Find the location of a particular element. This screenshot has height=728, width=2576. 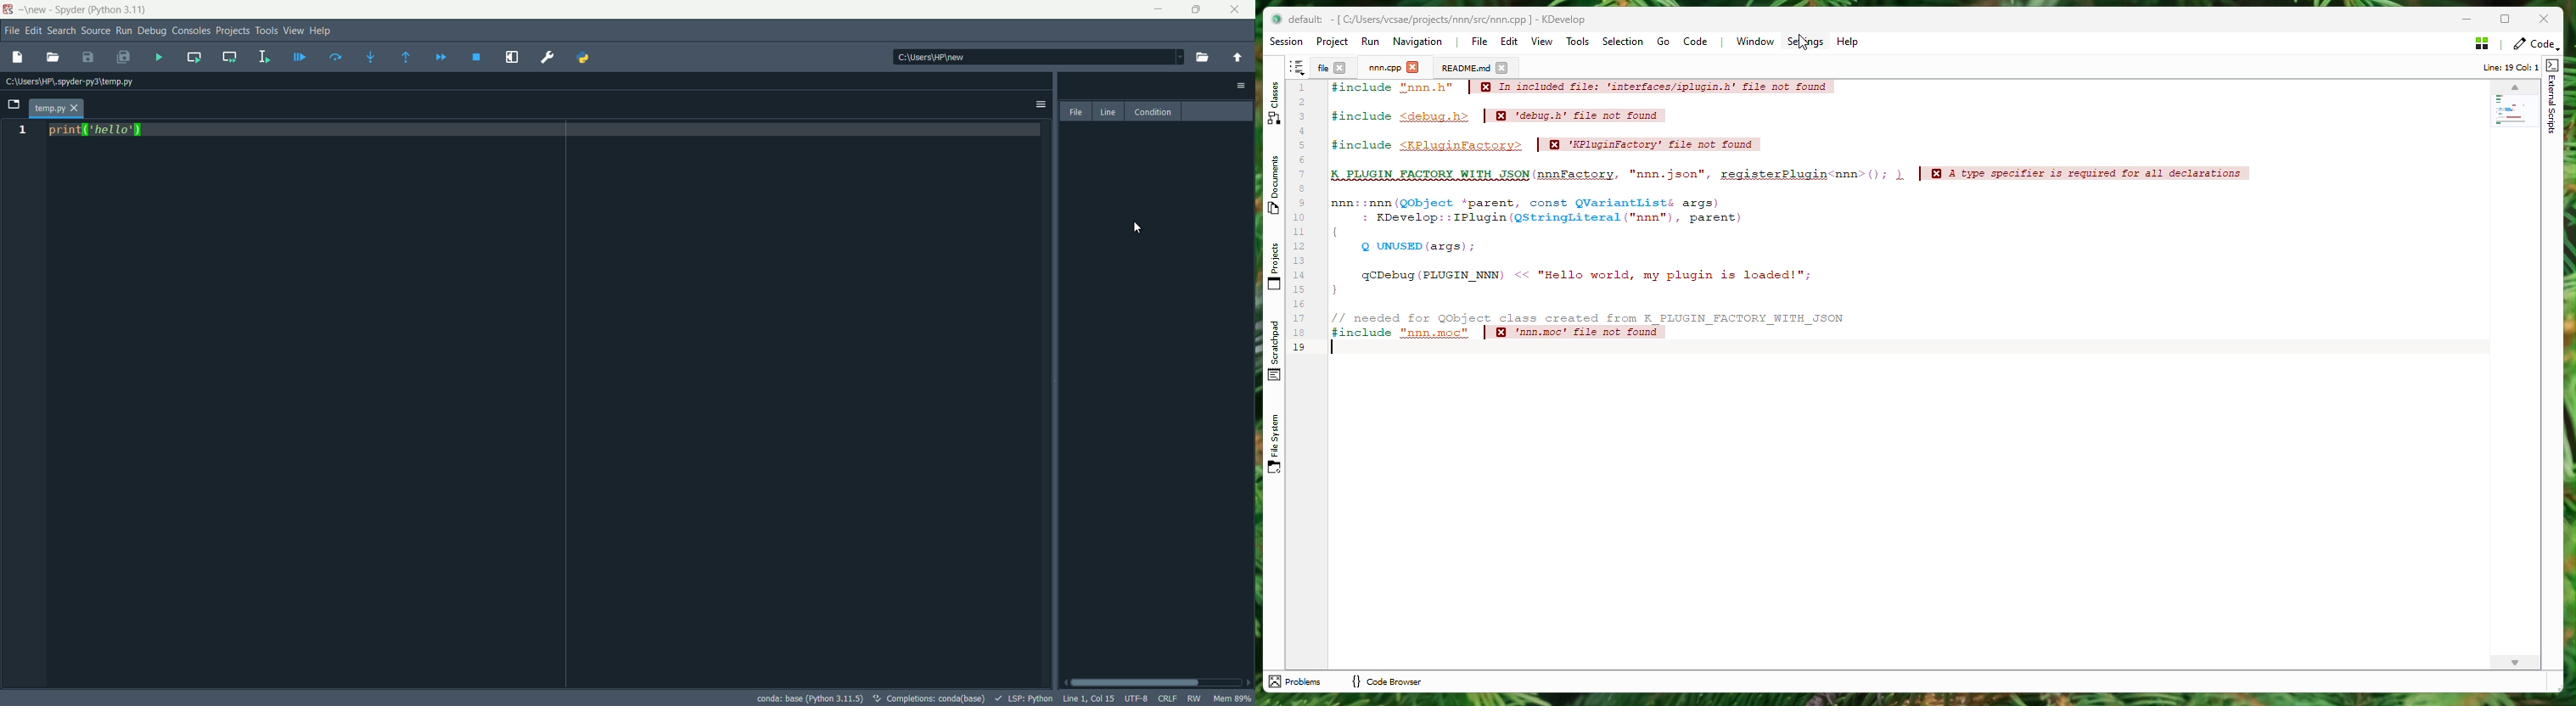

new file is located at coordinates (15, 58).